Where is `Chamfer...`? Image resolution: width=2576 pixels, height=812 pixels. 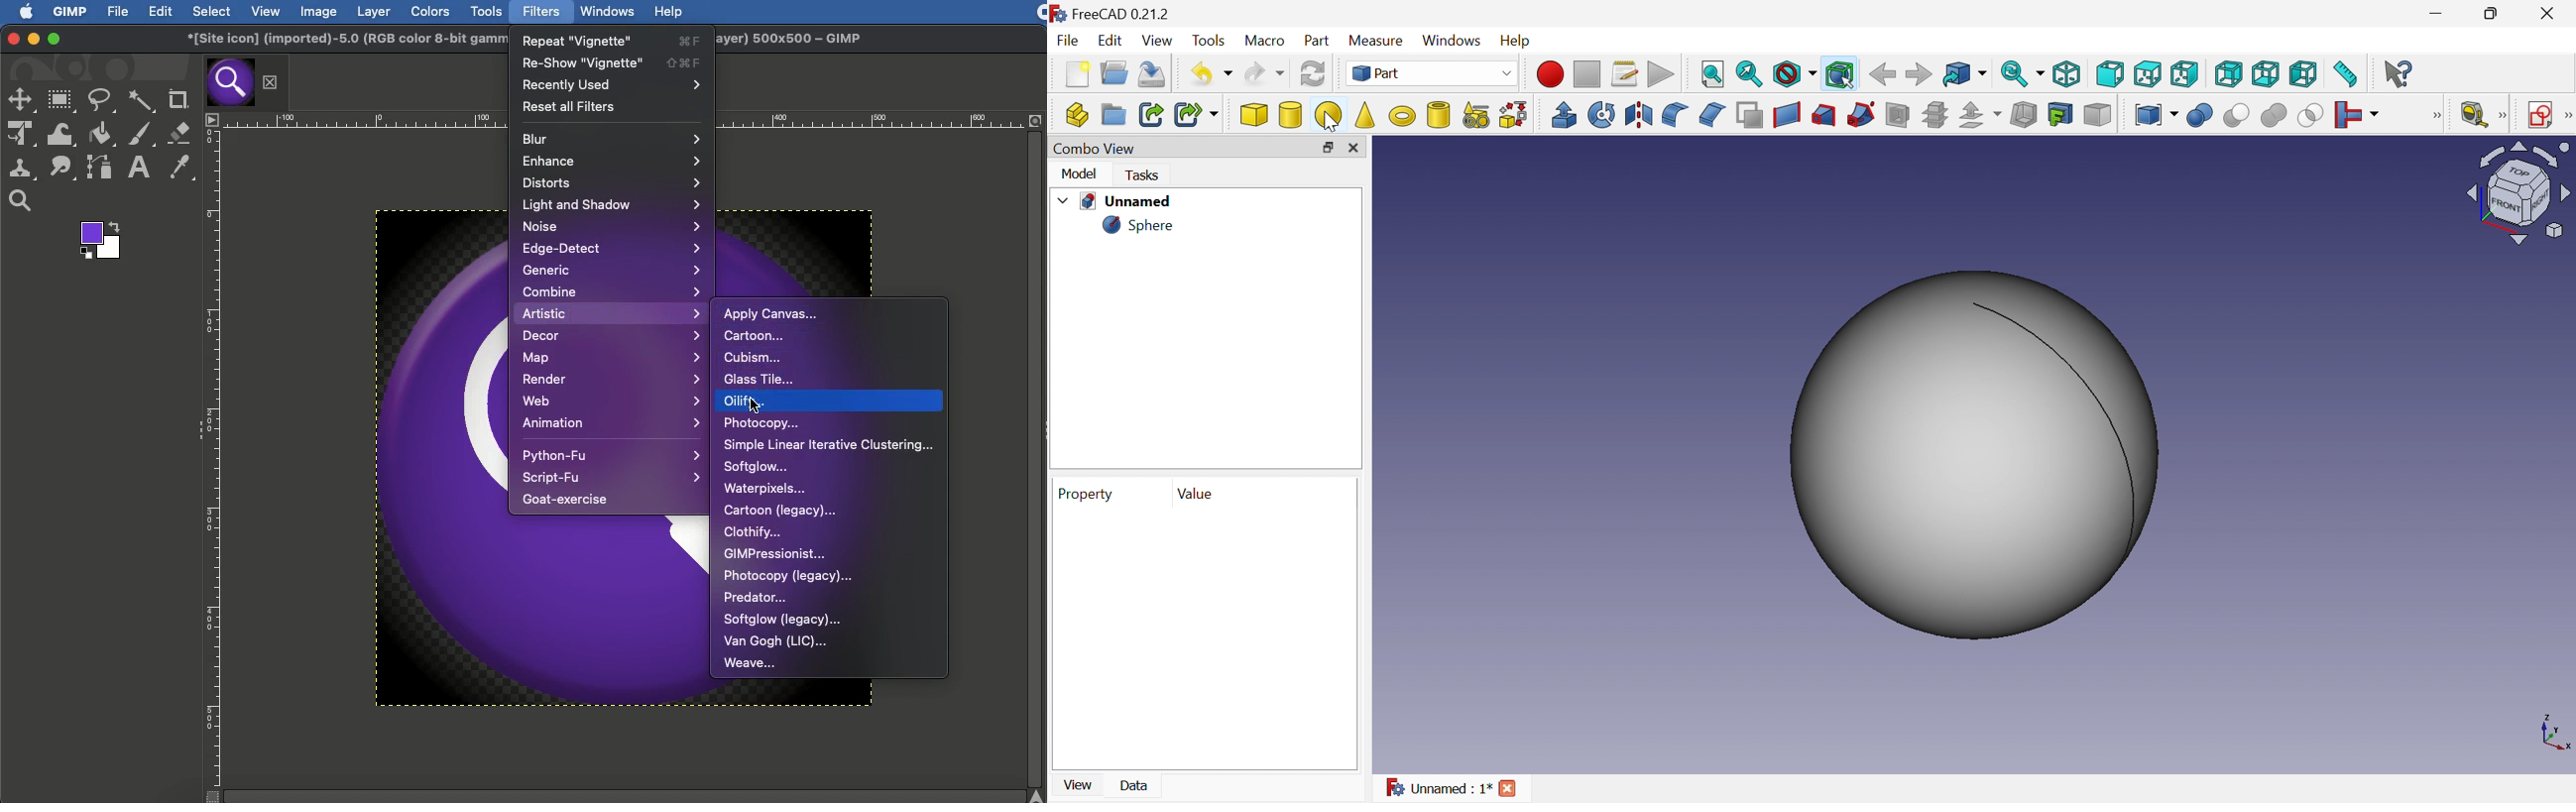
Chamfer... is located at coordinates (1714, 114).